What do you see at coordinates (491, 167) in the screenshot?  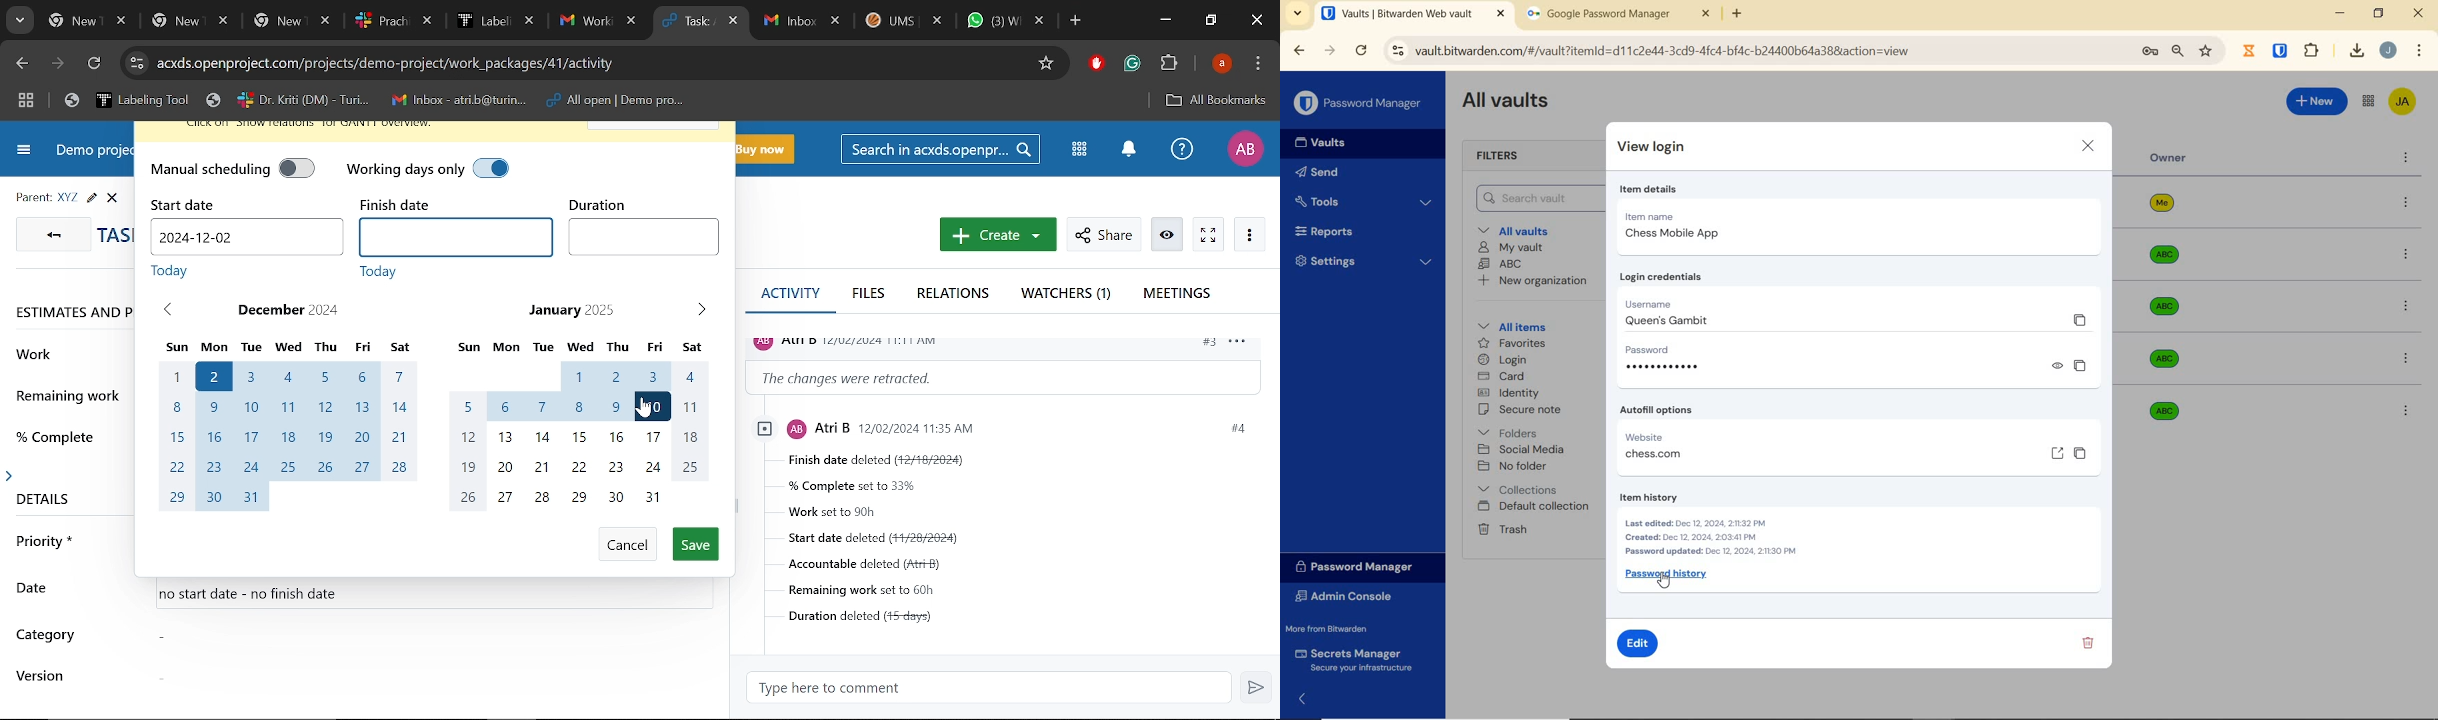 I see `working days only` at bounding box center [491, 167].